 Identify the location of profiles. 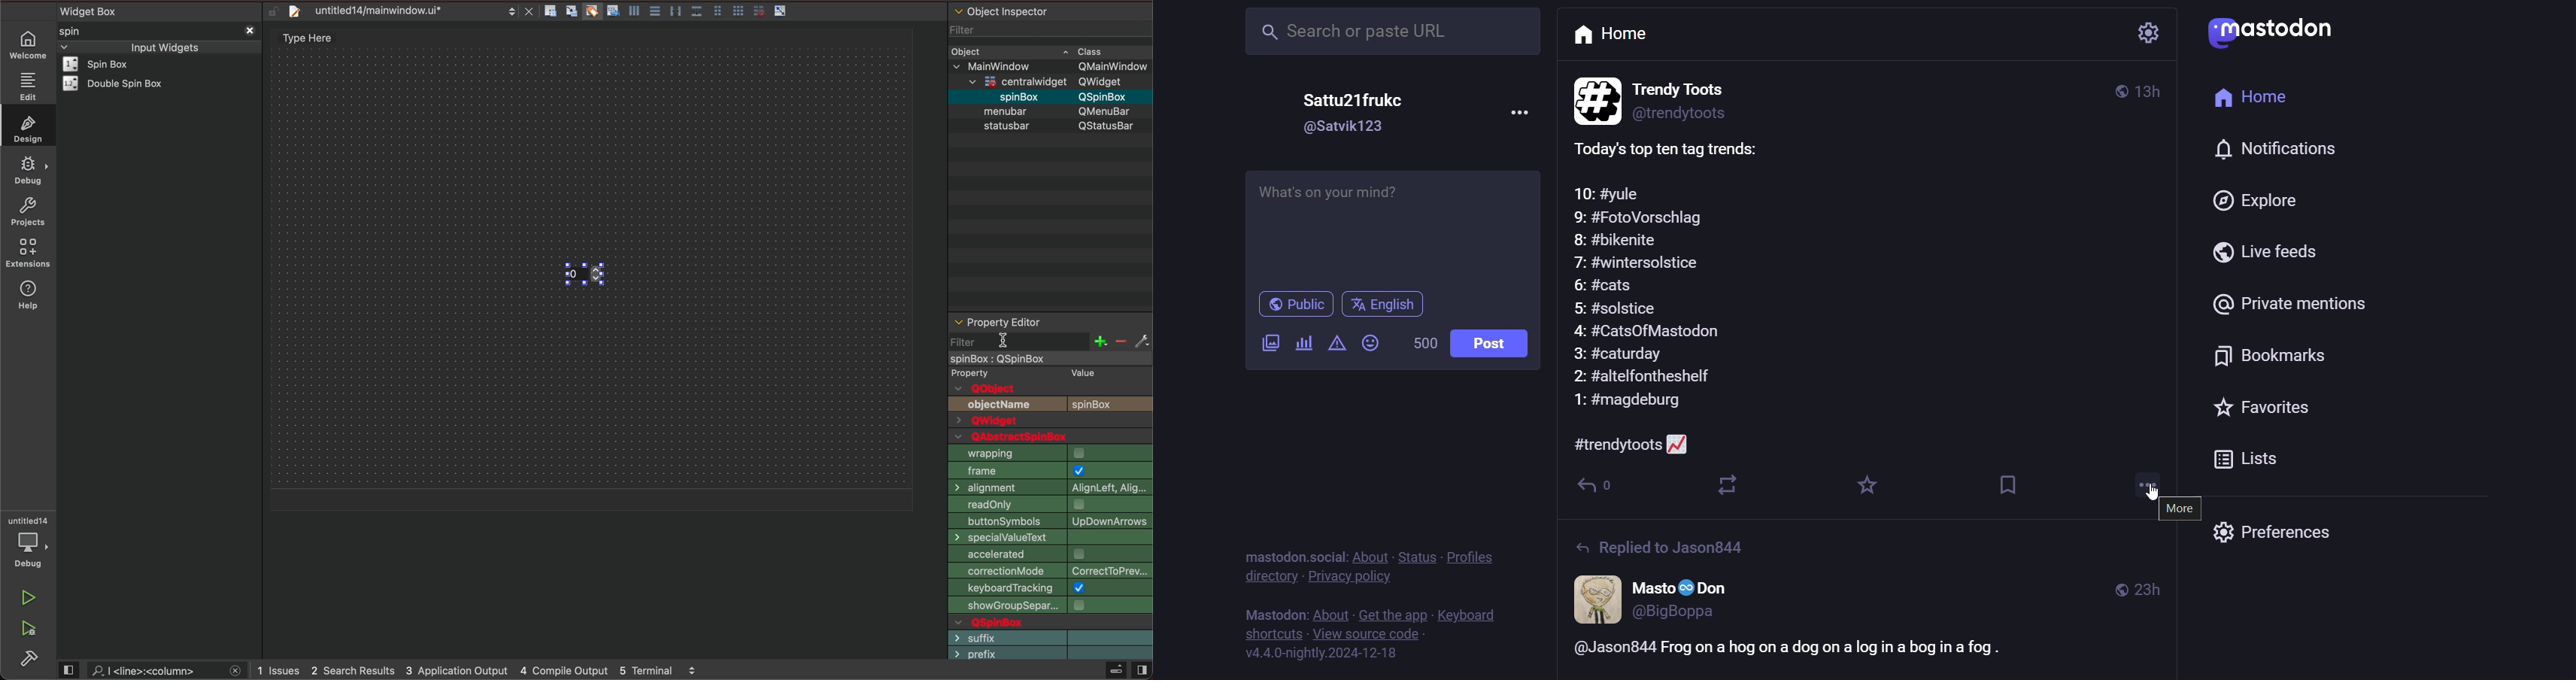
(1478, 557).